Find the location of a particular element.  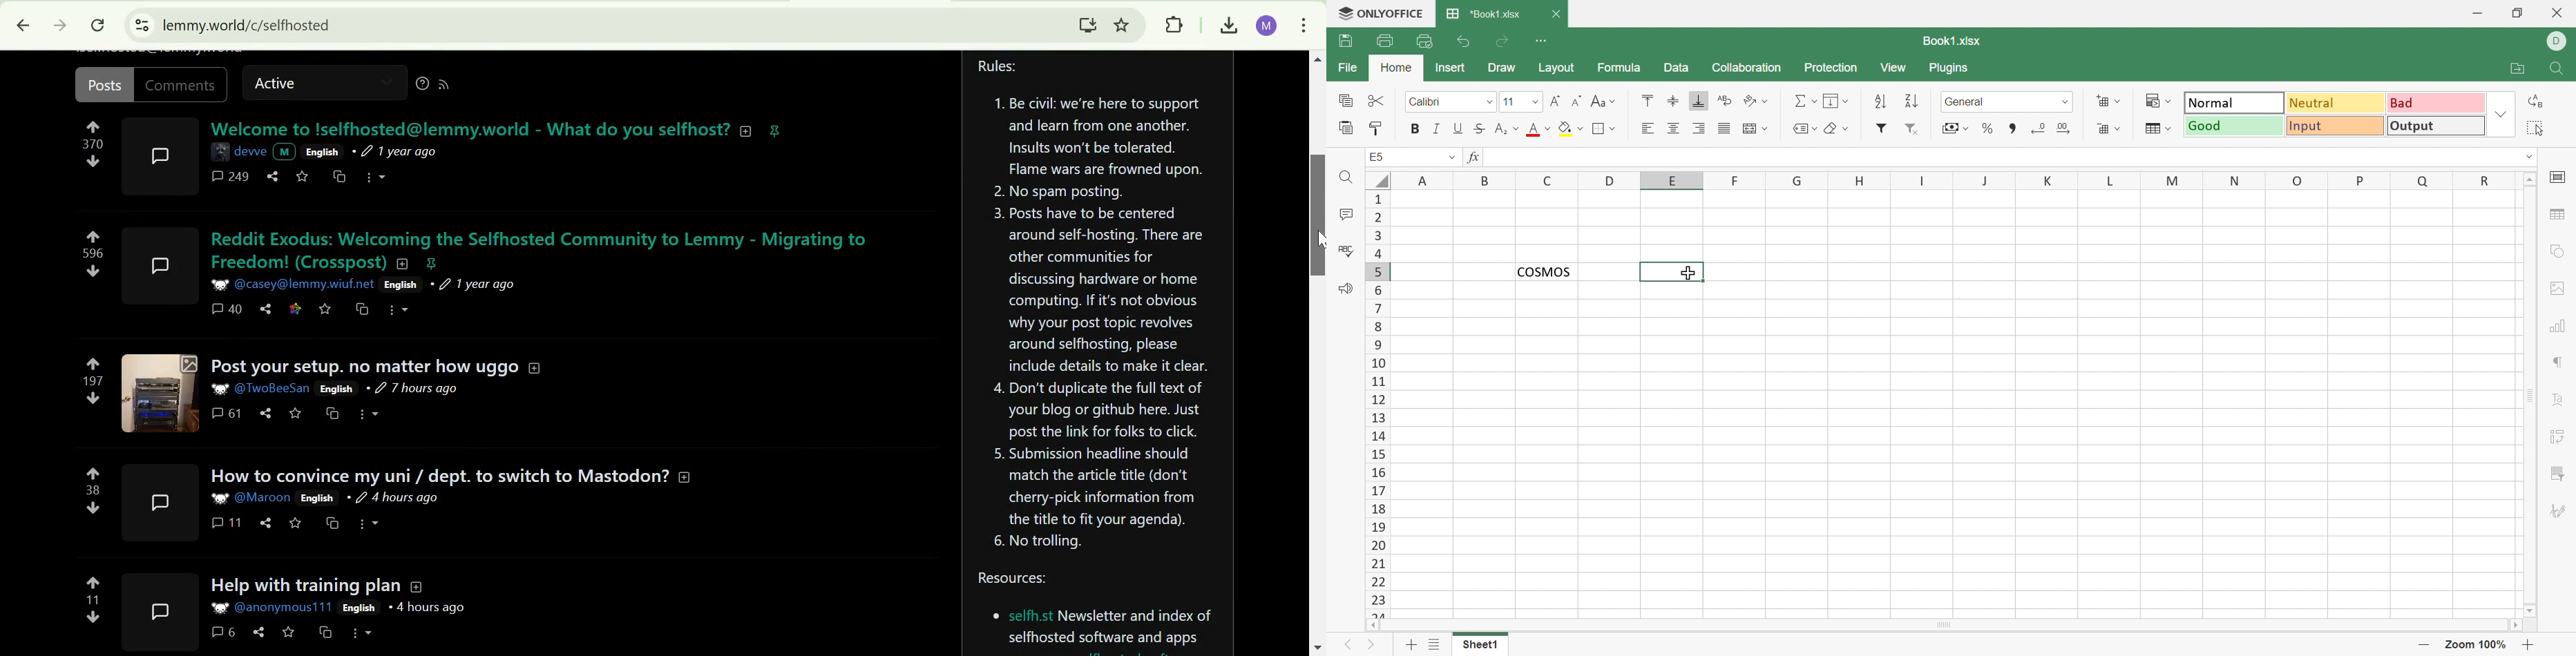

Filter is located at coordinates (1881, 128).